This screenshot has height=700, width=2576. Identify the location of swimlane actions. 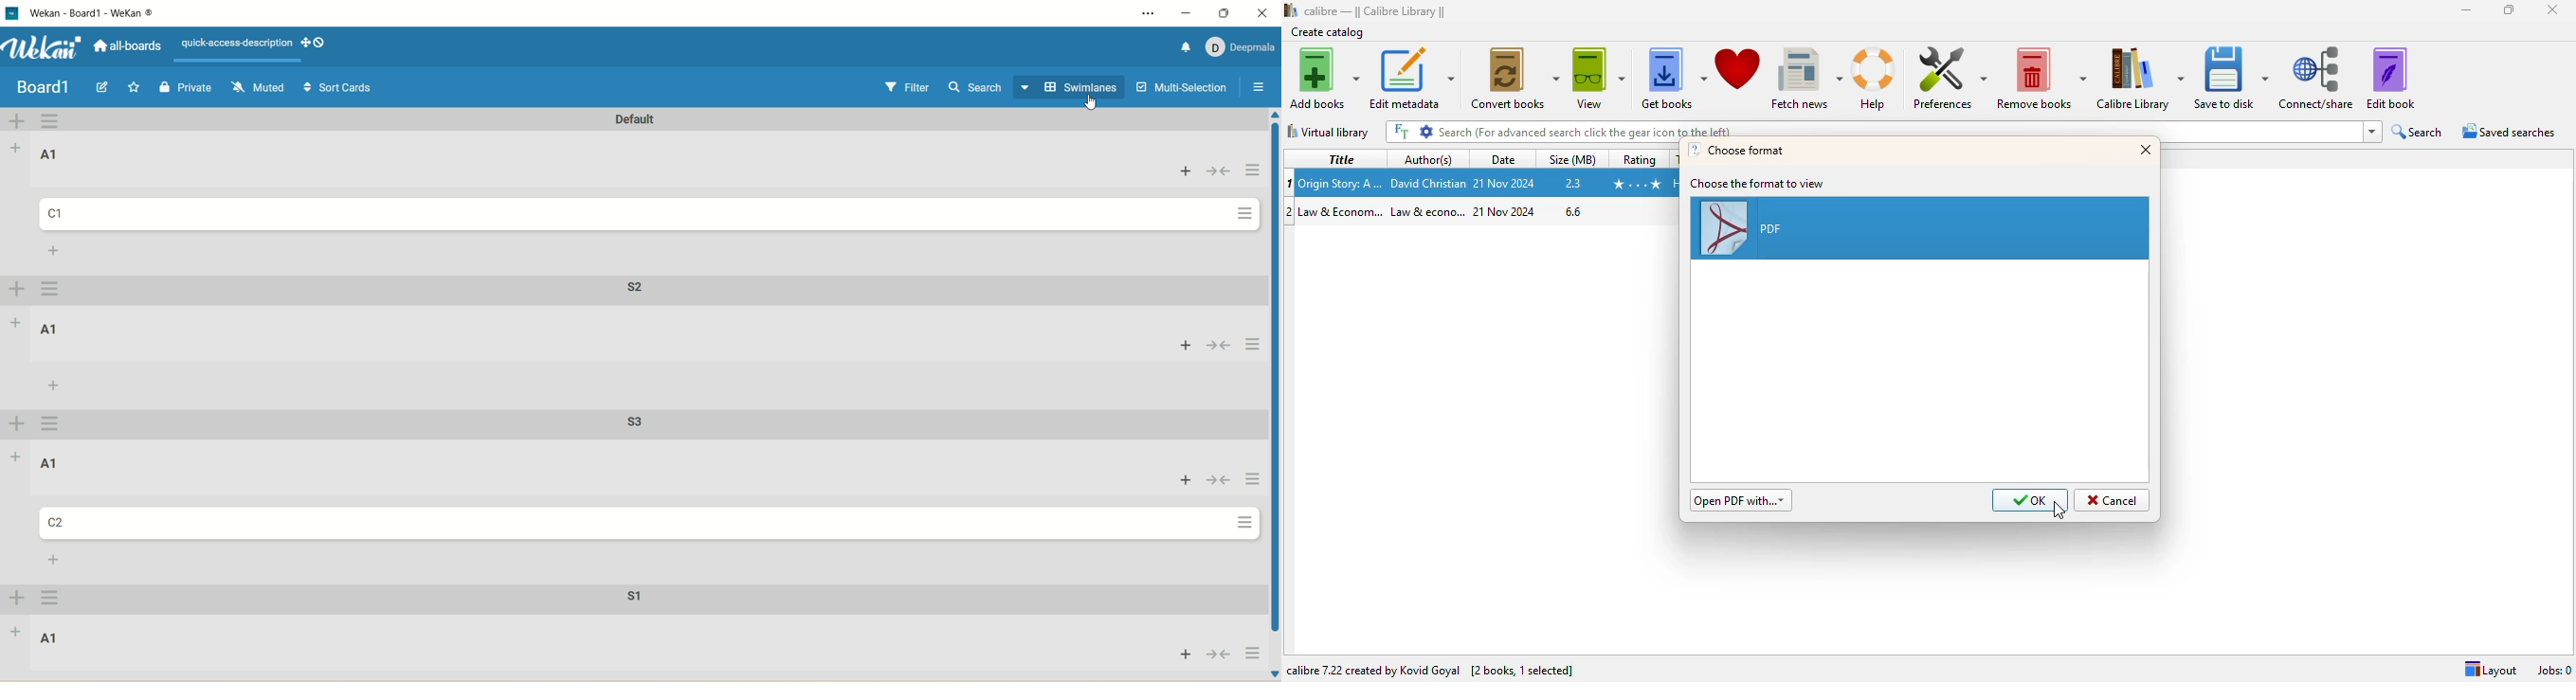
(49, 424).